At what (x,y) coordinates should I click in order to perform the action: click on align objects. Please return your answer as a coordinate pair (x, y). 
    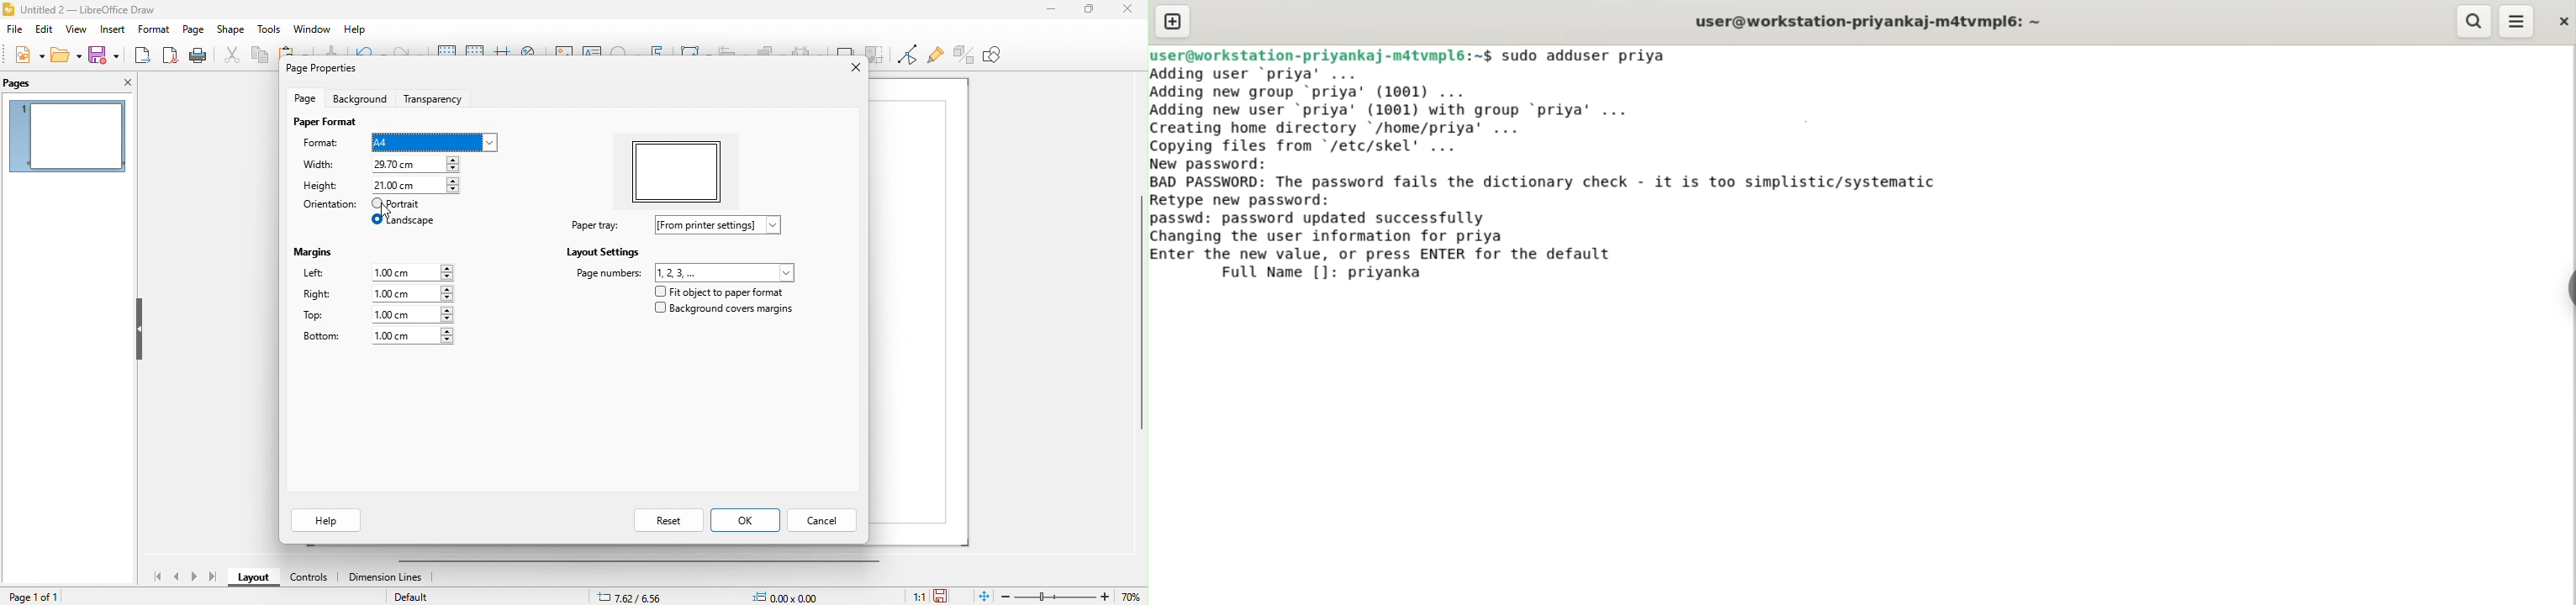
    Looking at the image, I should click on (733, 51).